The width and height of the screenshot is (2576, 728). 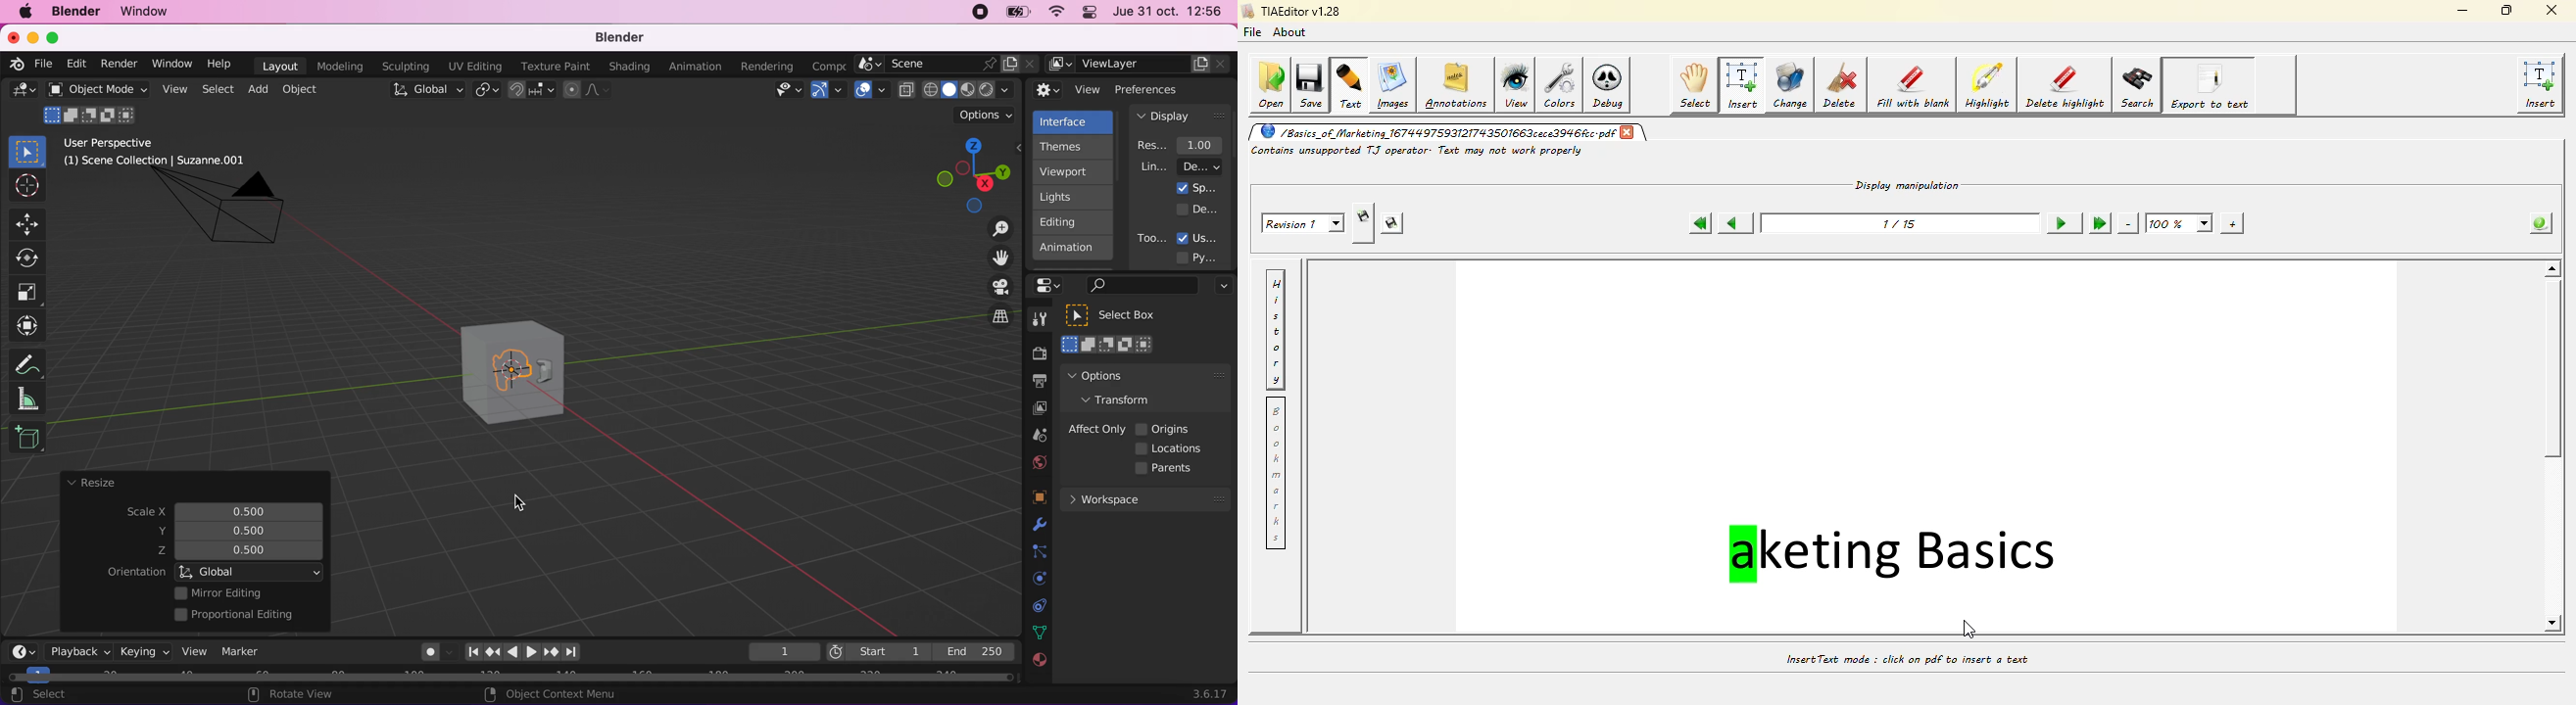 What do you see at coordinates (162, 153) in the screenshot?
I see `user perspective (1) scene collection | suzzane.001` at bounding box center [162, 153].